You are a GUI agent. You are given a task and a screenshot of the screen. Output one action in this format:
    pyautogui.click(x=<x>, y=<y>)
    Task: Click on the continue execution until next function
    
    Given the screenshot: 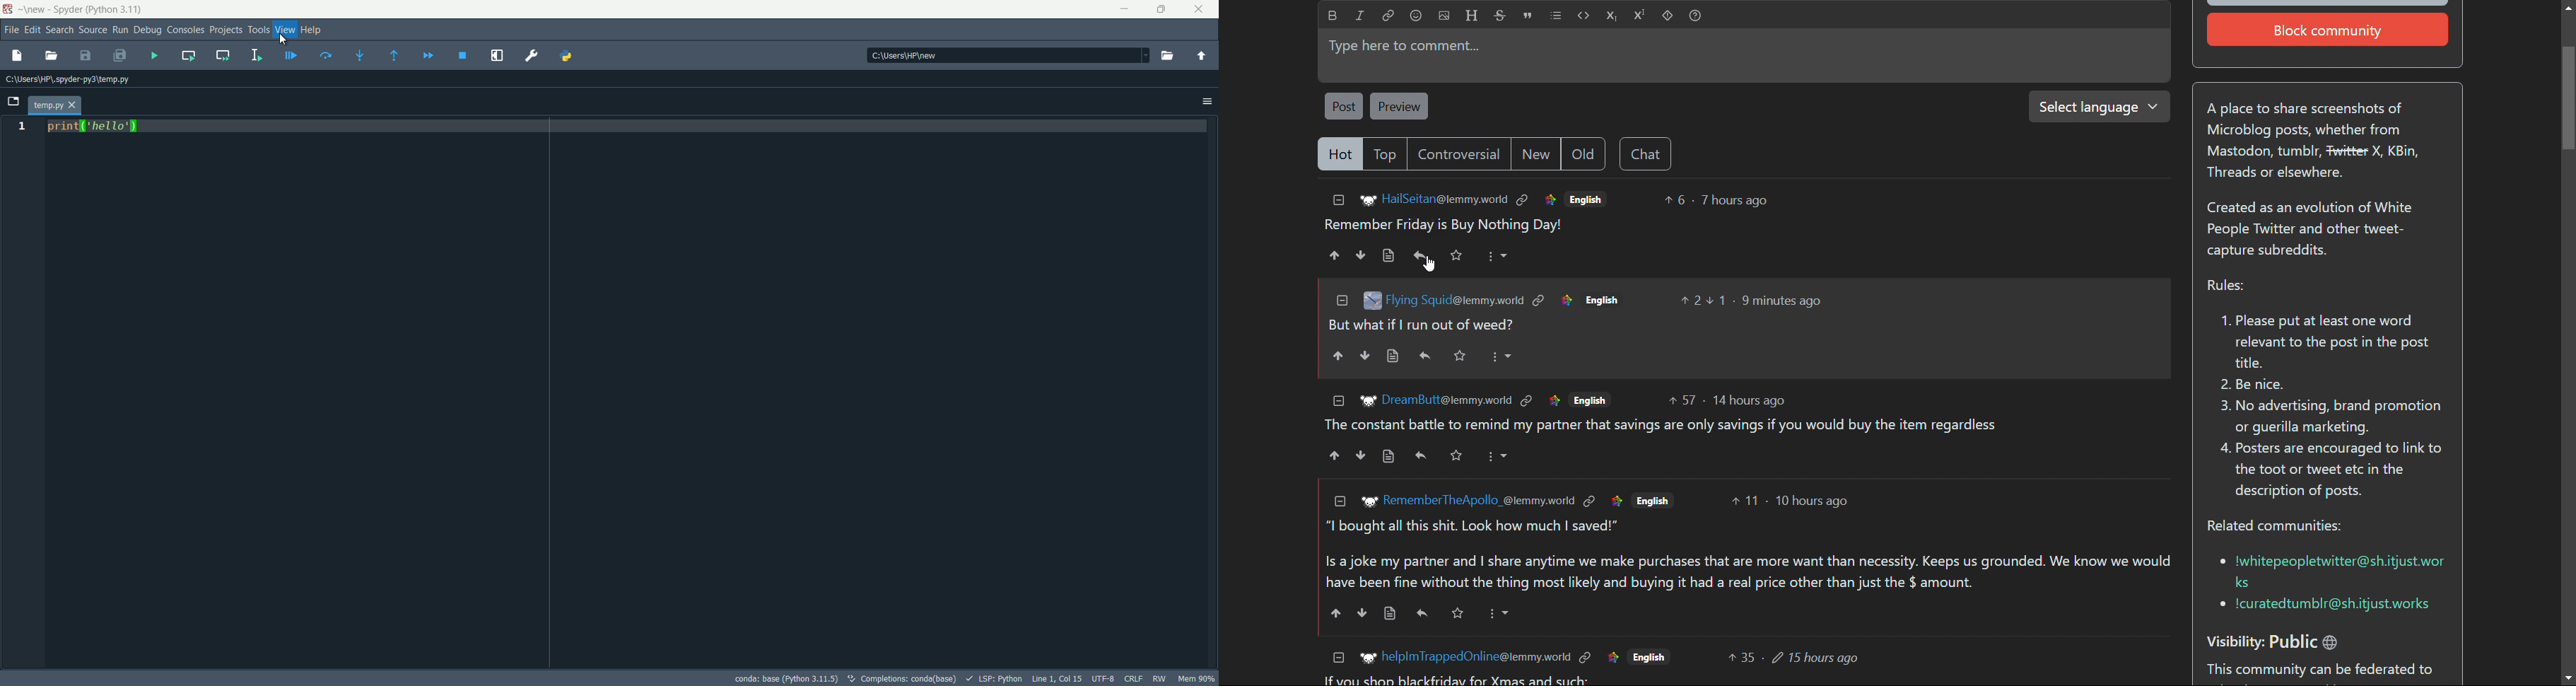 What is the action you would take?
    pyautogui.click(x=396, y=55)
    